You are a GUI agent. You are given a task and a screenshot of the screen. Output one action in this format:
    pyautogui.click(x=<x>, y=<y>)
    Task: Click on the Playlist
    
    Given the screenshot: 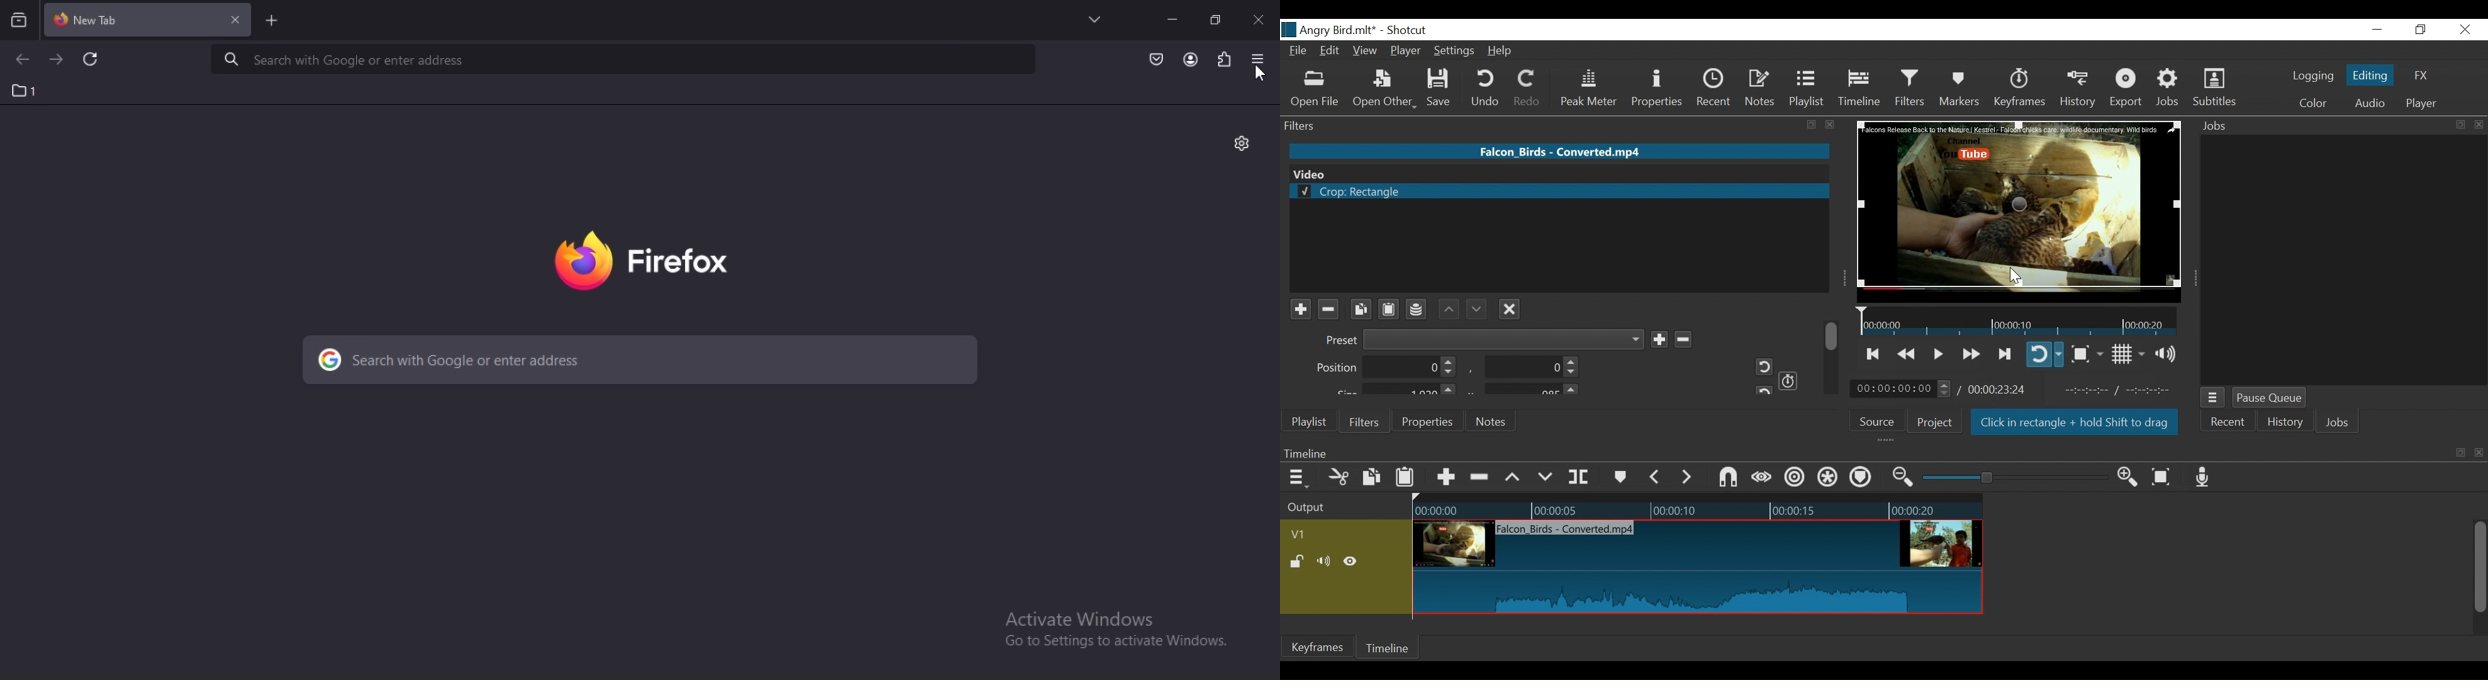 What is the action you would take?
    pyautogui.click(x=1807, y=88)
    